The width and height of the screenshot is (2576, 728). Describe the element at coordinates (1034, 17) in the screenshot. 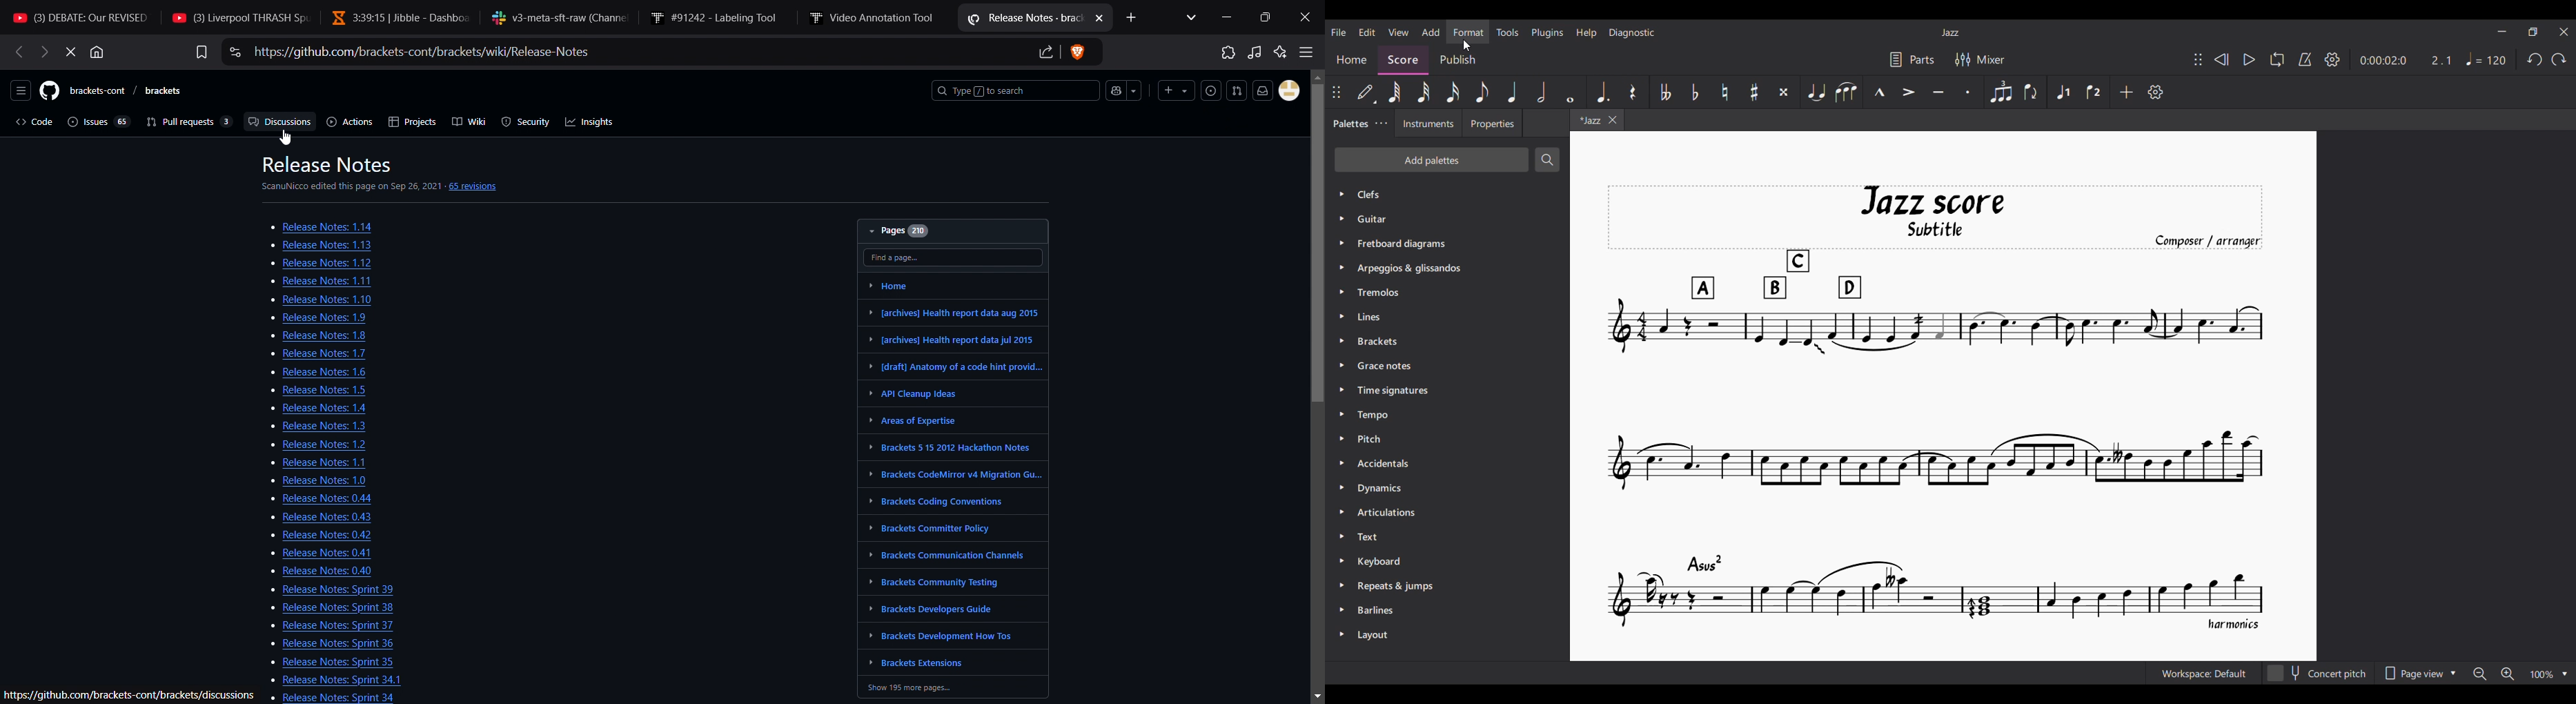

I see `release notes - brackets` at that location.